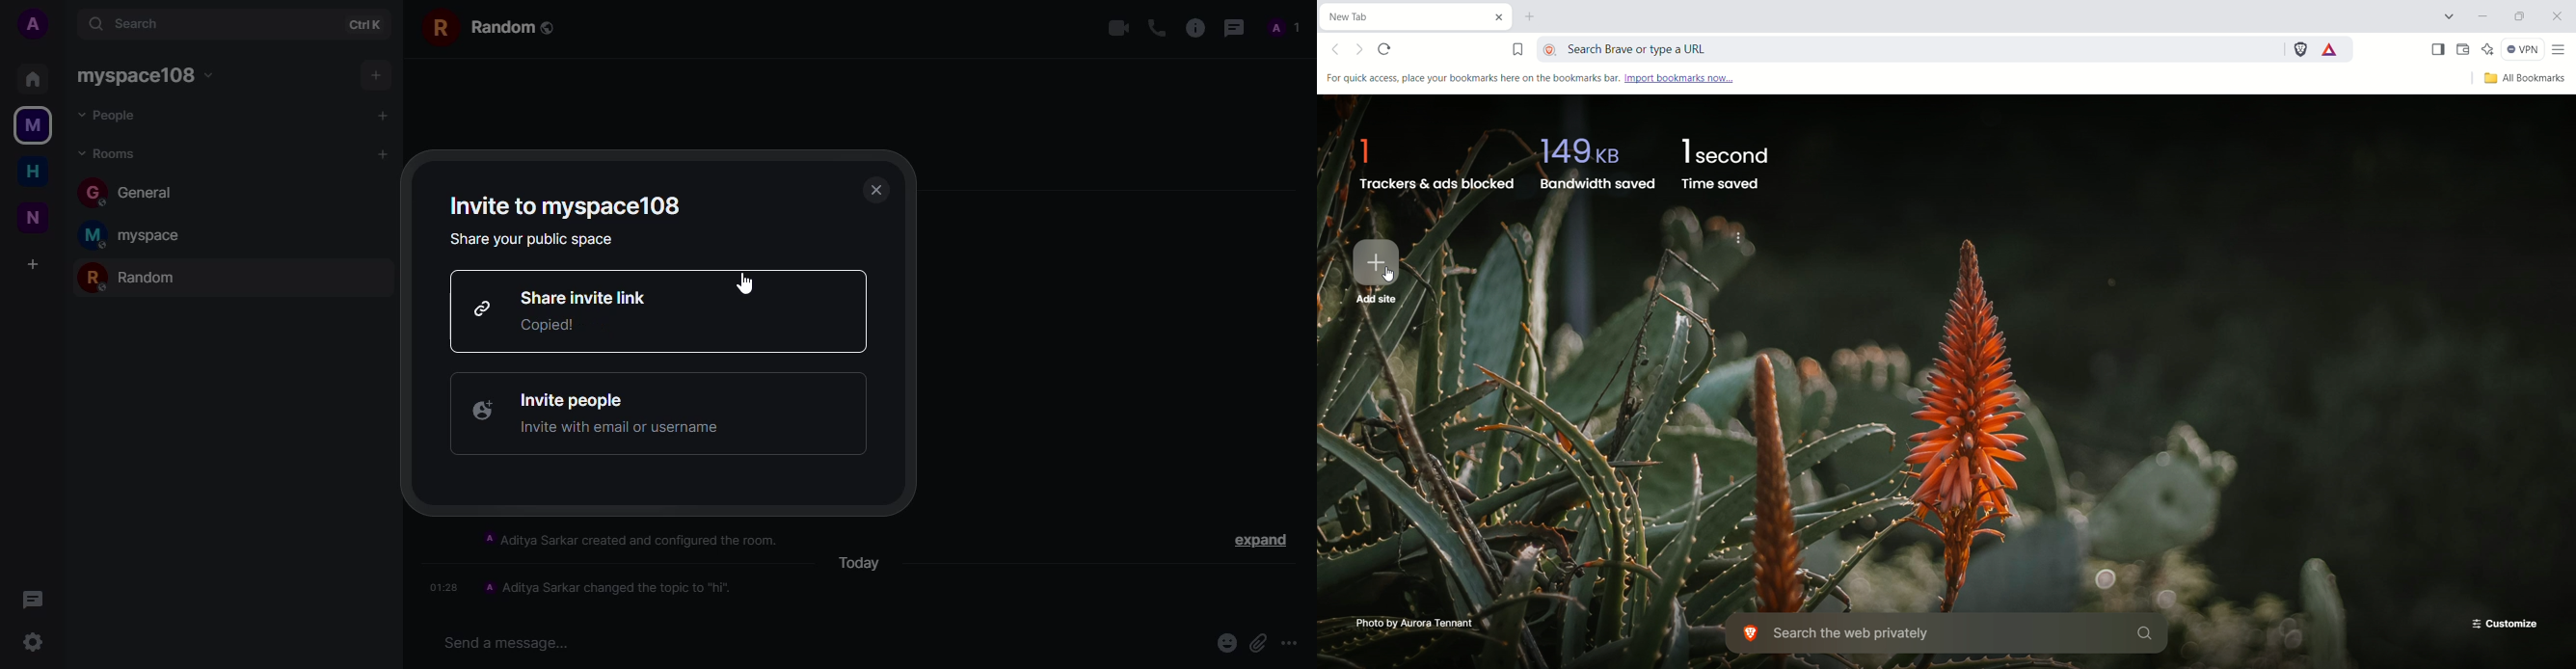 The width and height of the screenshot is (2576, 672). What do you see at coordinates (1284, 29) in the screenshot?
I see `profile` at bounding box center [1284, 29].